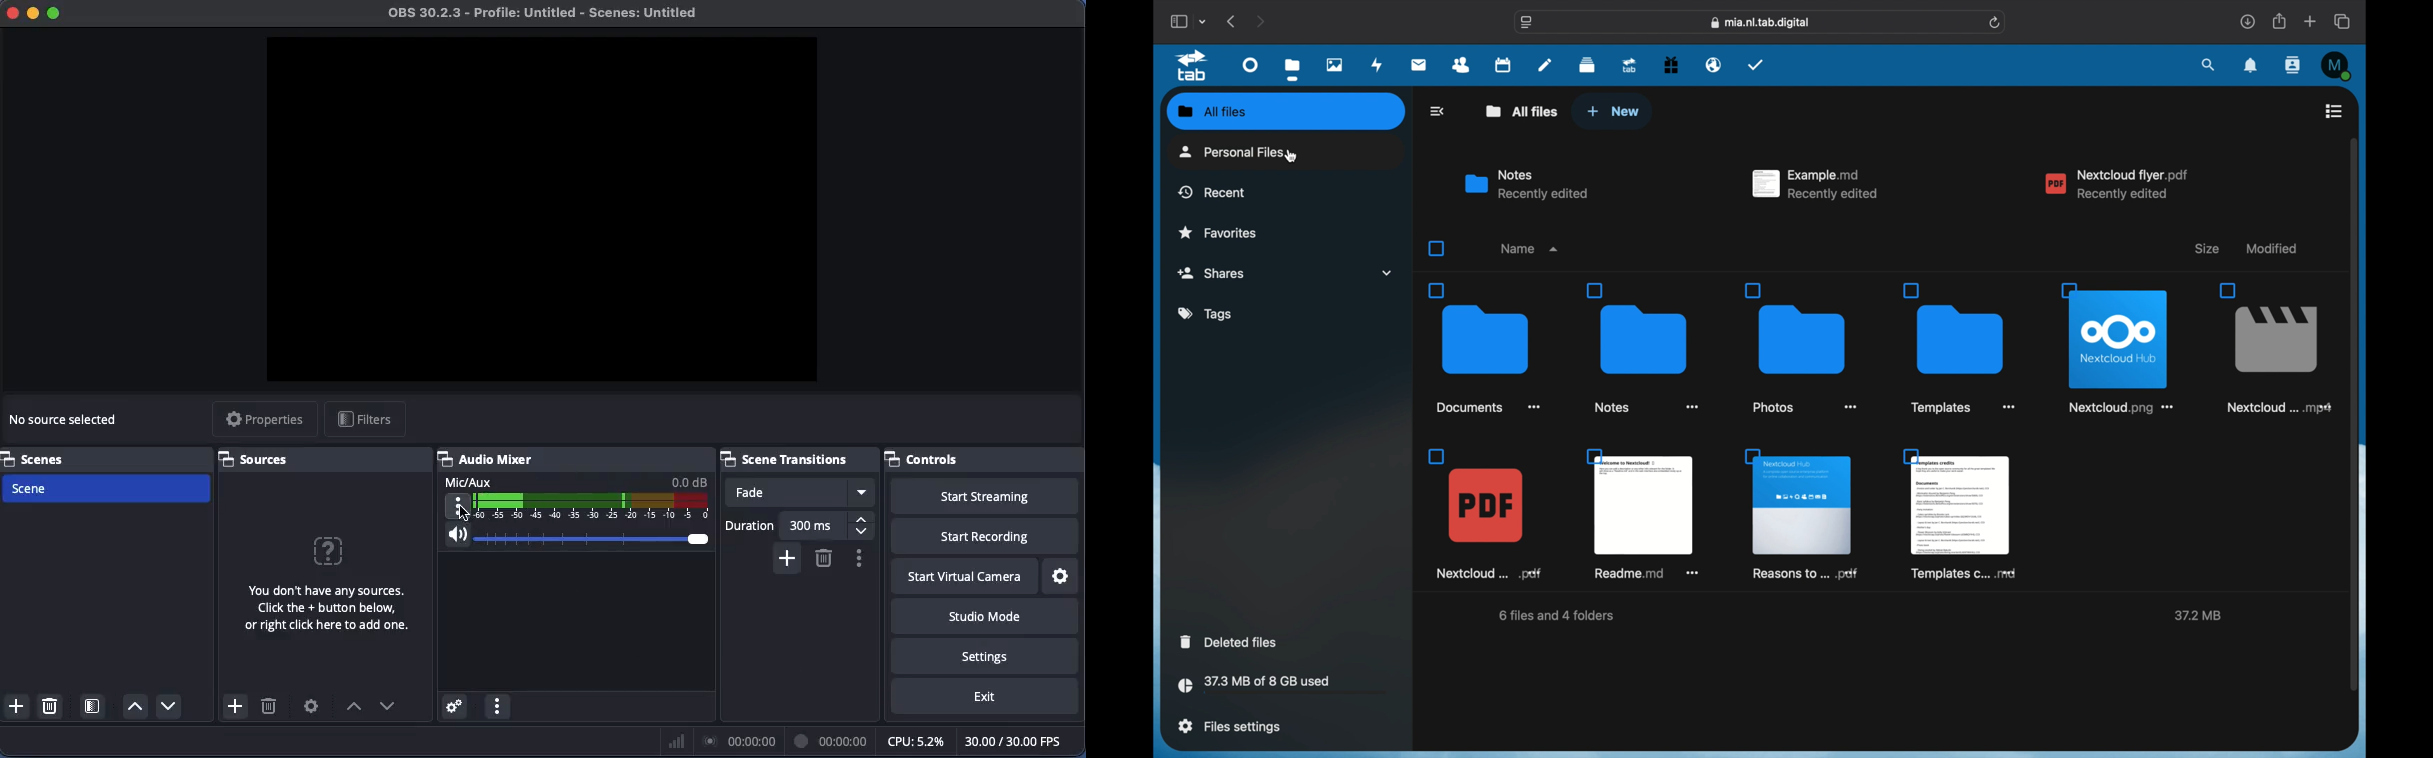 The image size is (2436, 784). What do you see at coordinates (1231, 641) in the screenshot?
I see `deleted` at bounding box center [1231, 641].